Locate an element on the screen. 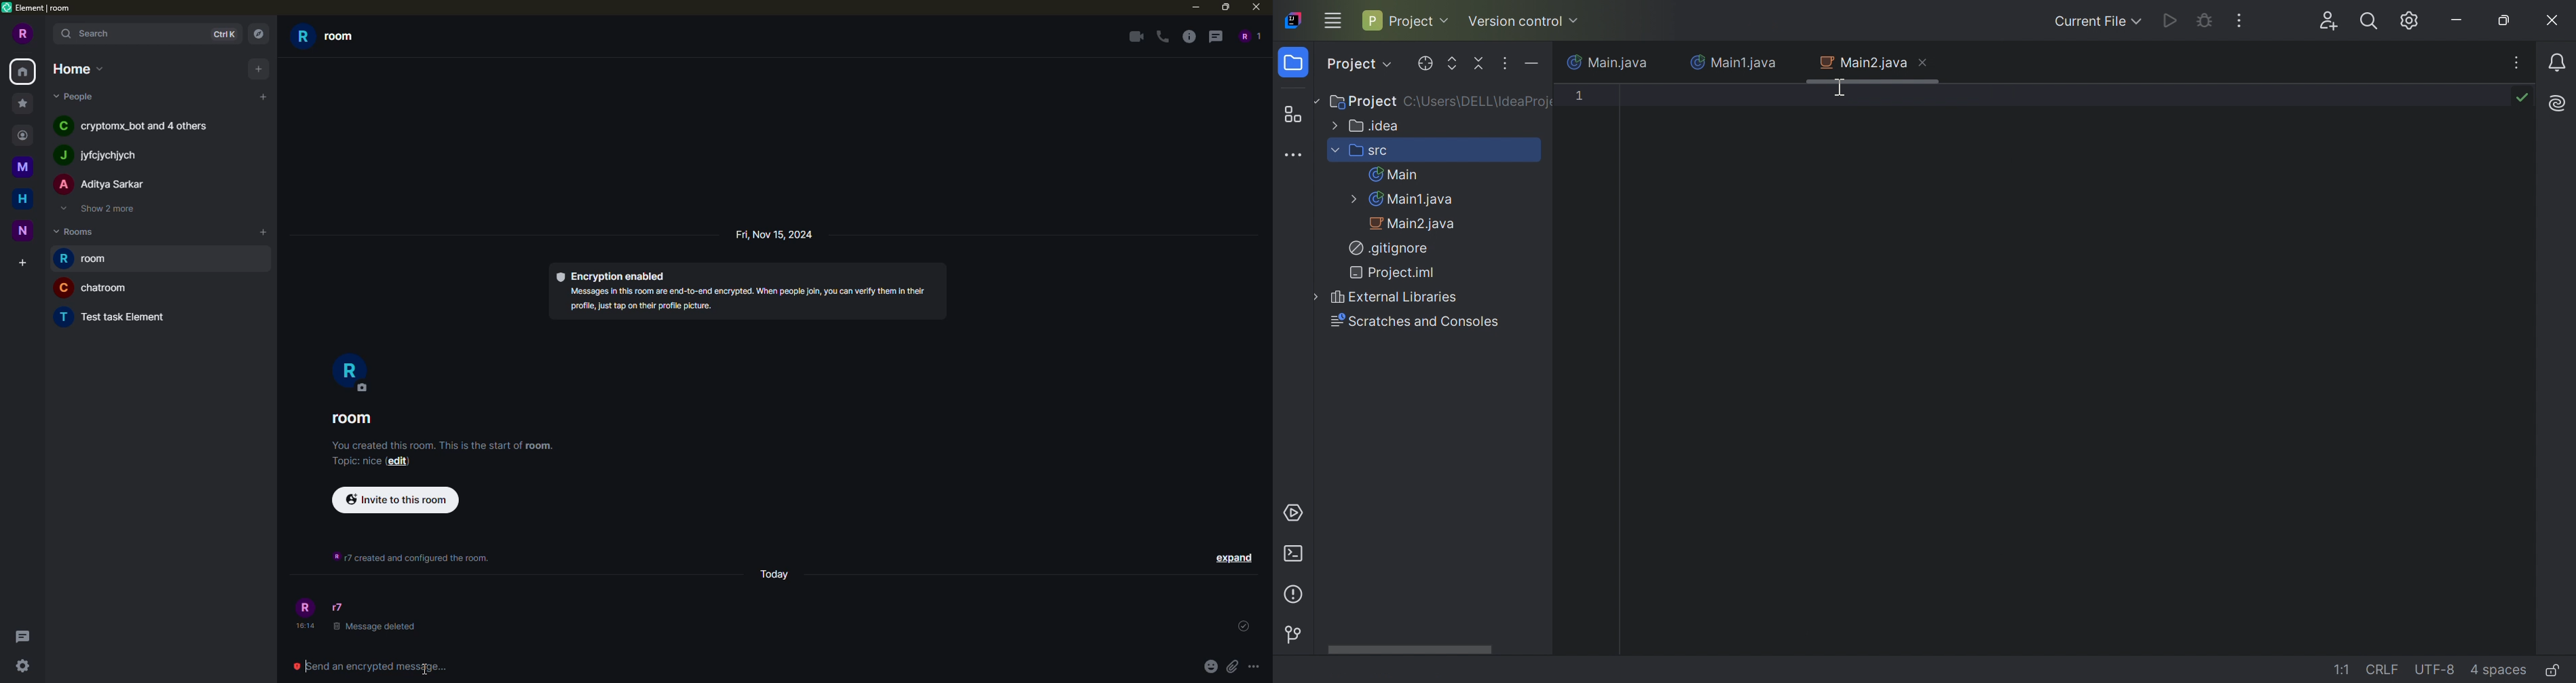  people is located at coordinates (102, 184).